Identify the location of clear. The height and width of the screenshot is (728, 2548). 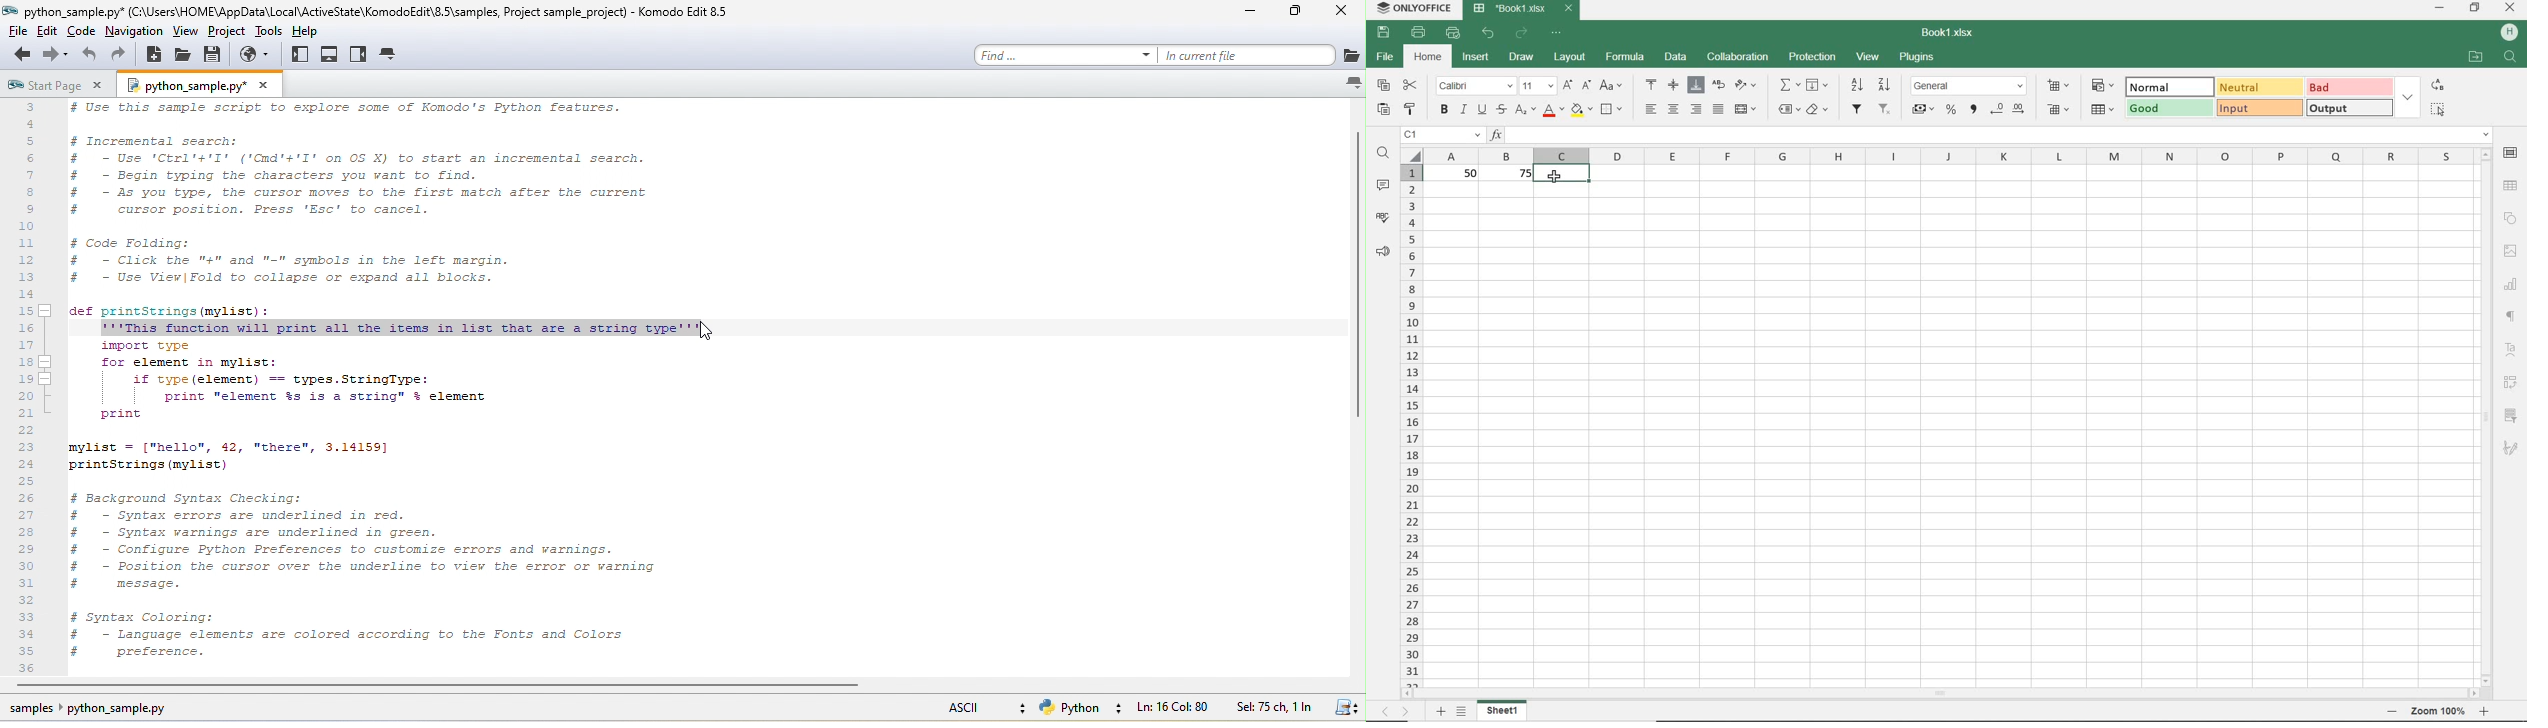
(1818, 109).